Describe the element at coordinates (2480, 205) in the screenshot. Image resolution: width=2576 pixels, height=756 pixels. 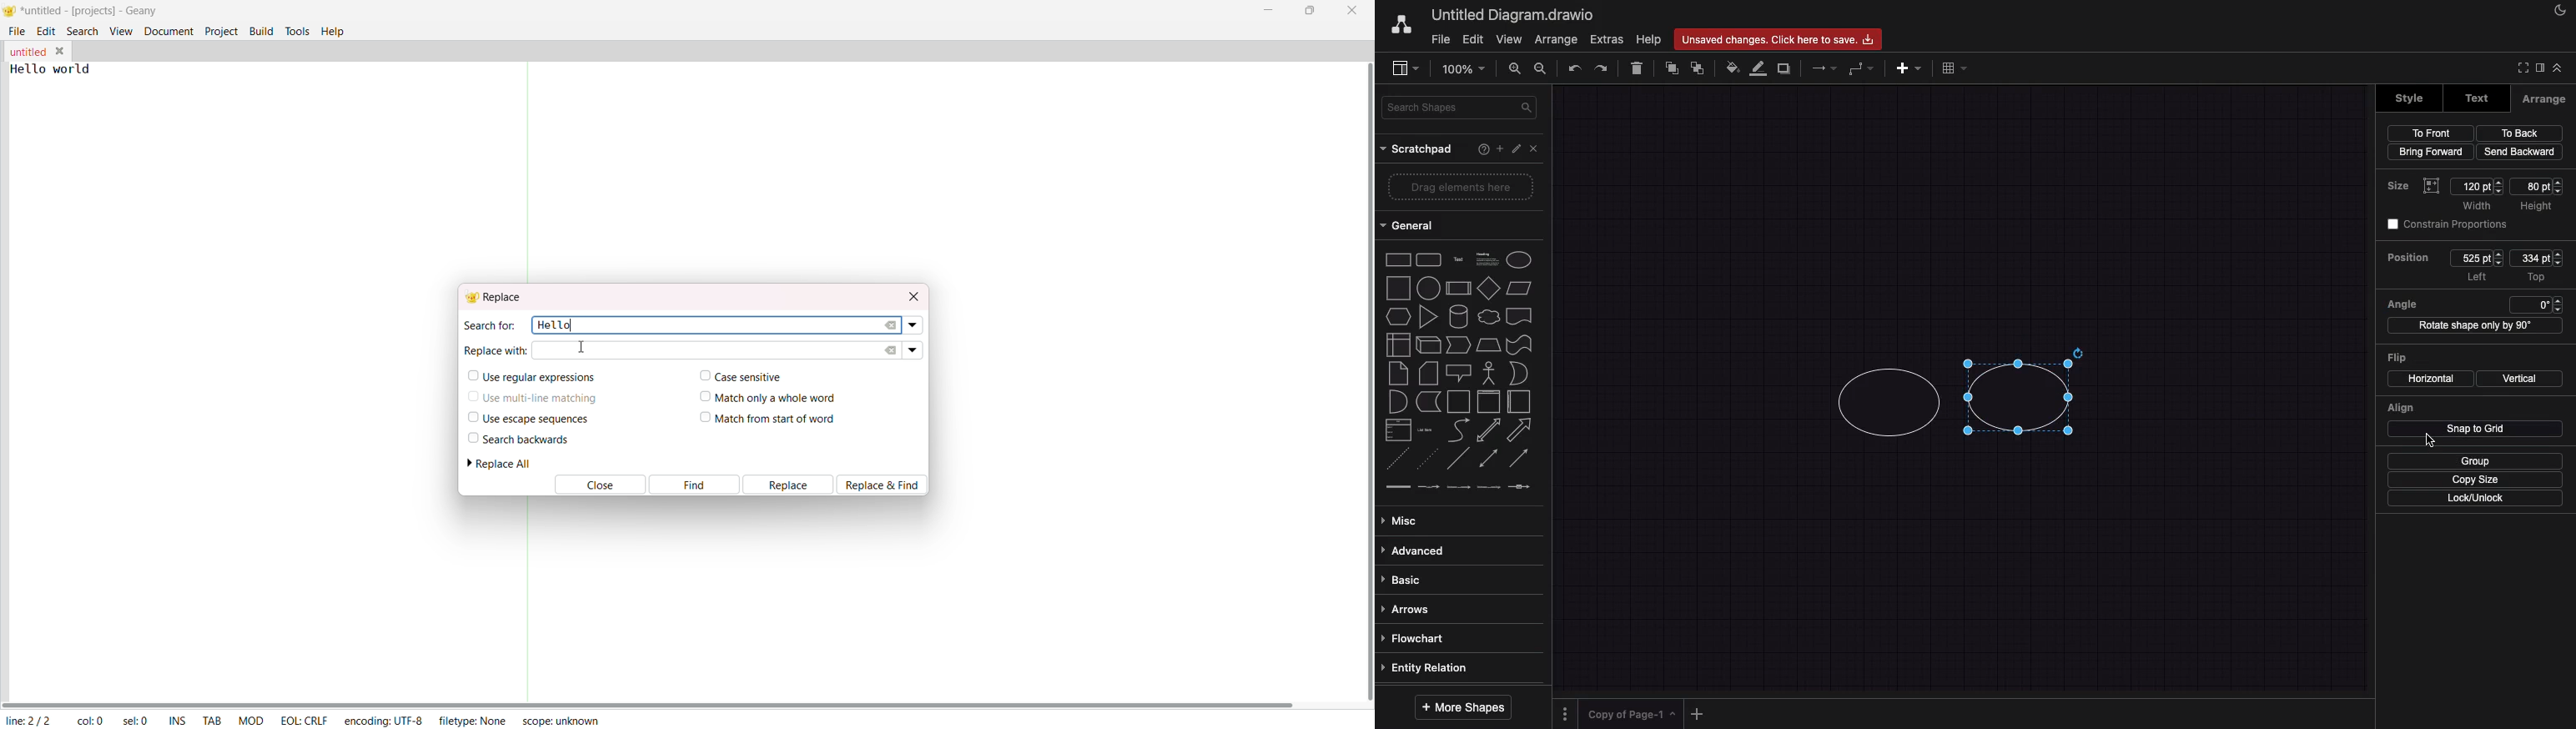
I see `width` at that location.